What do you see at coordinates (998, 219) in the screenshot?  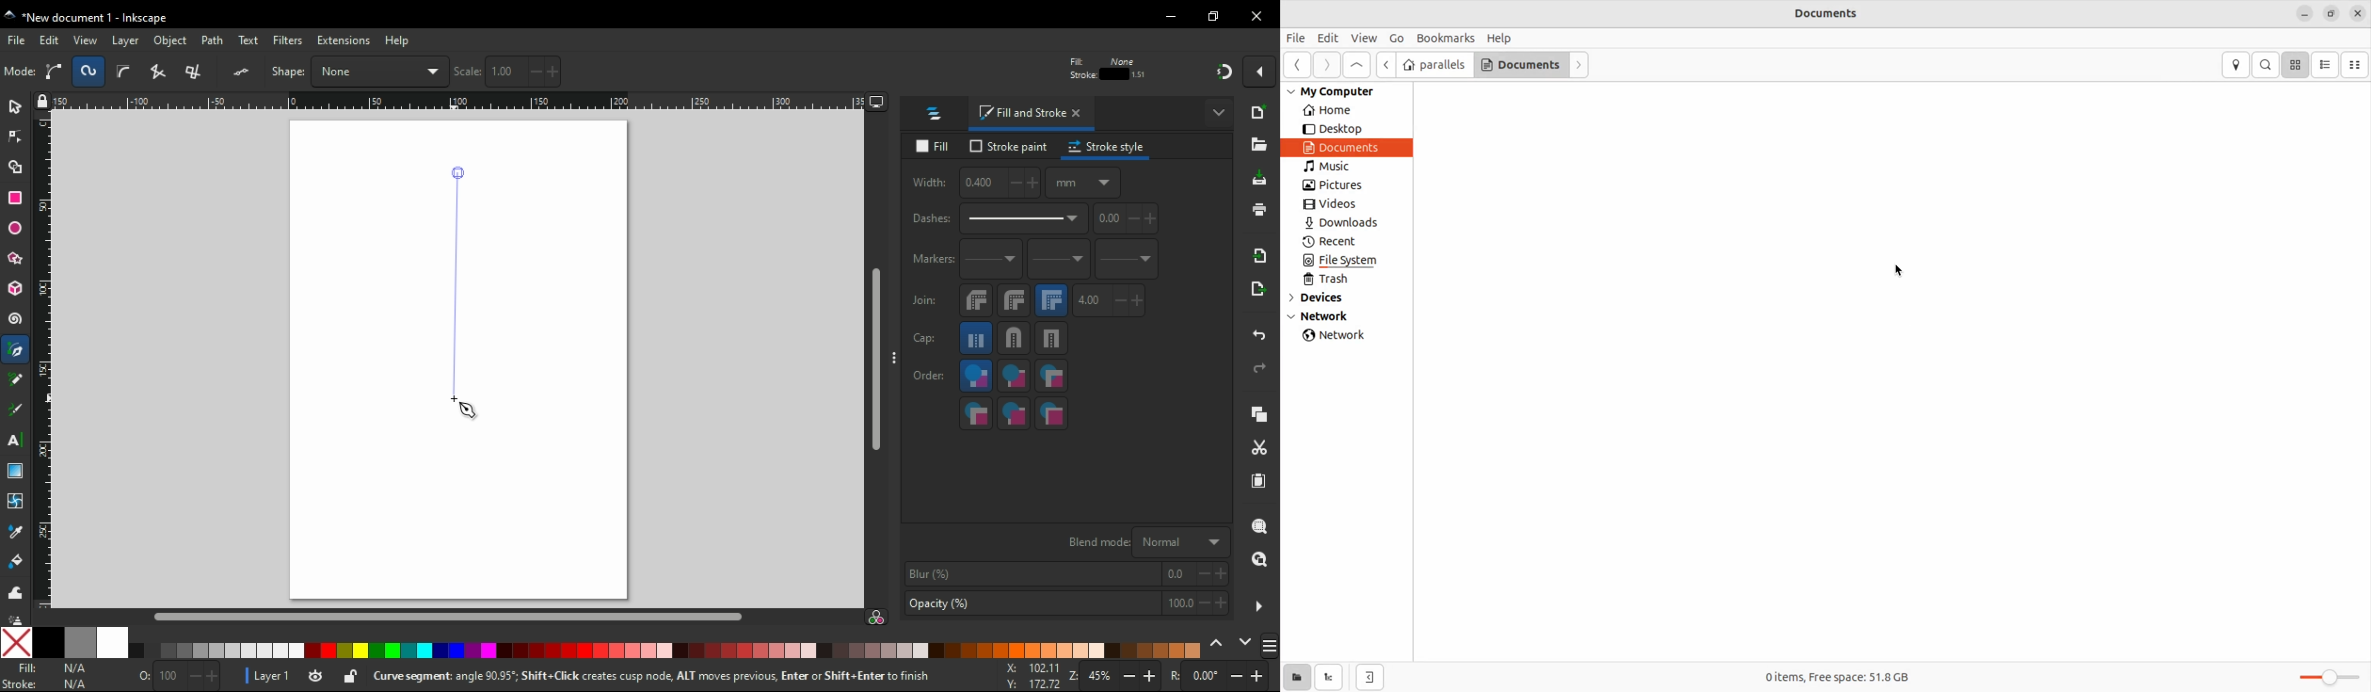 I see `dashes` at bounding box center [998, 219].